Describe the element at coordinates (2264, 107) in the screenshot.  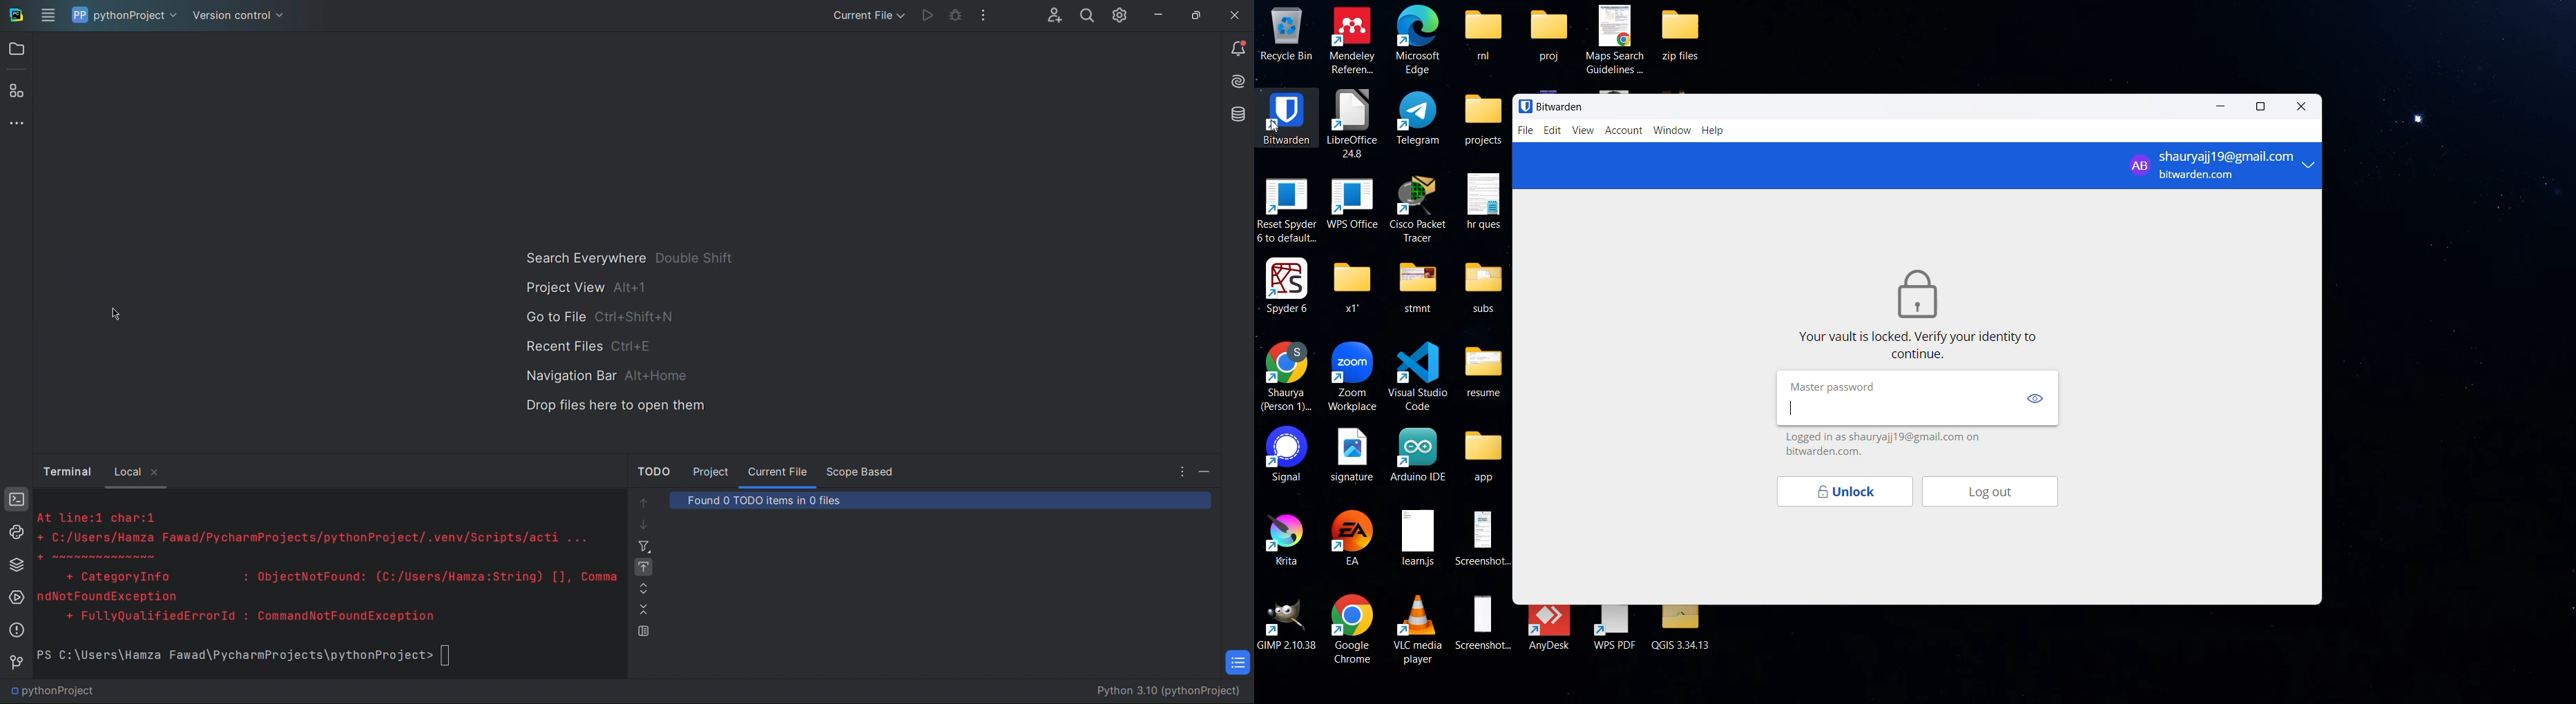
I see `maximize` at that location.